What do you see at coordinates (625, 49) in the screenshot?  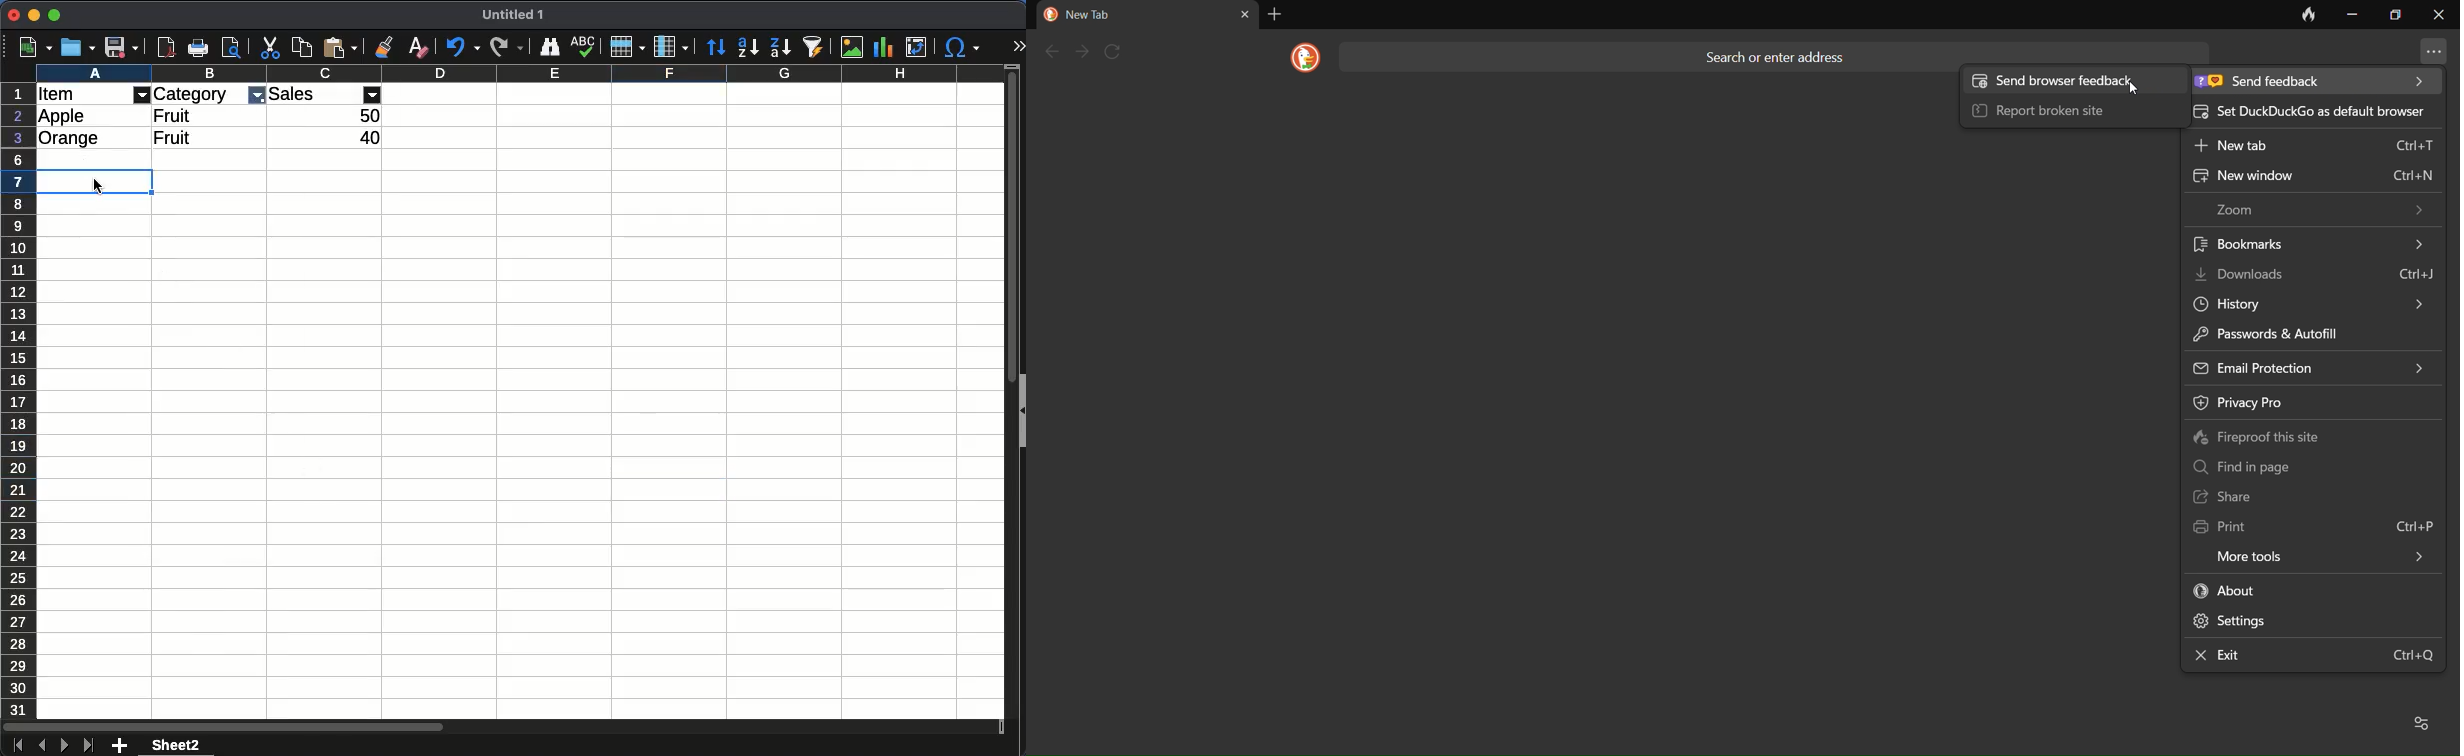 I see `row` at bounding box center [625, 49].